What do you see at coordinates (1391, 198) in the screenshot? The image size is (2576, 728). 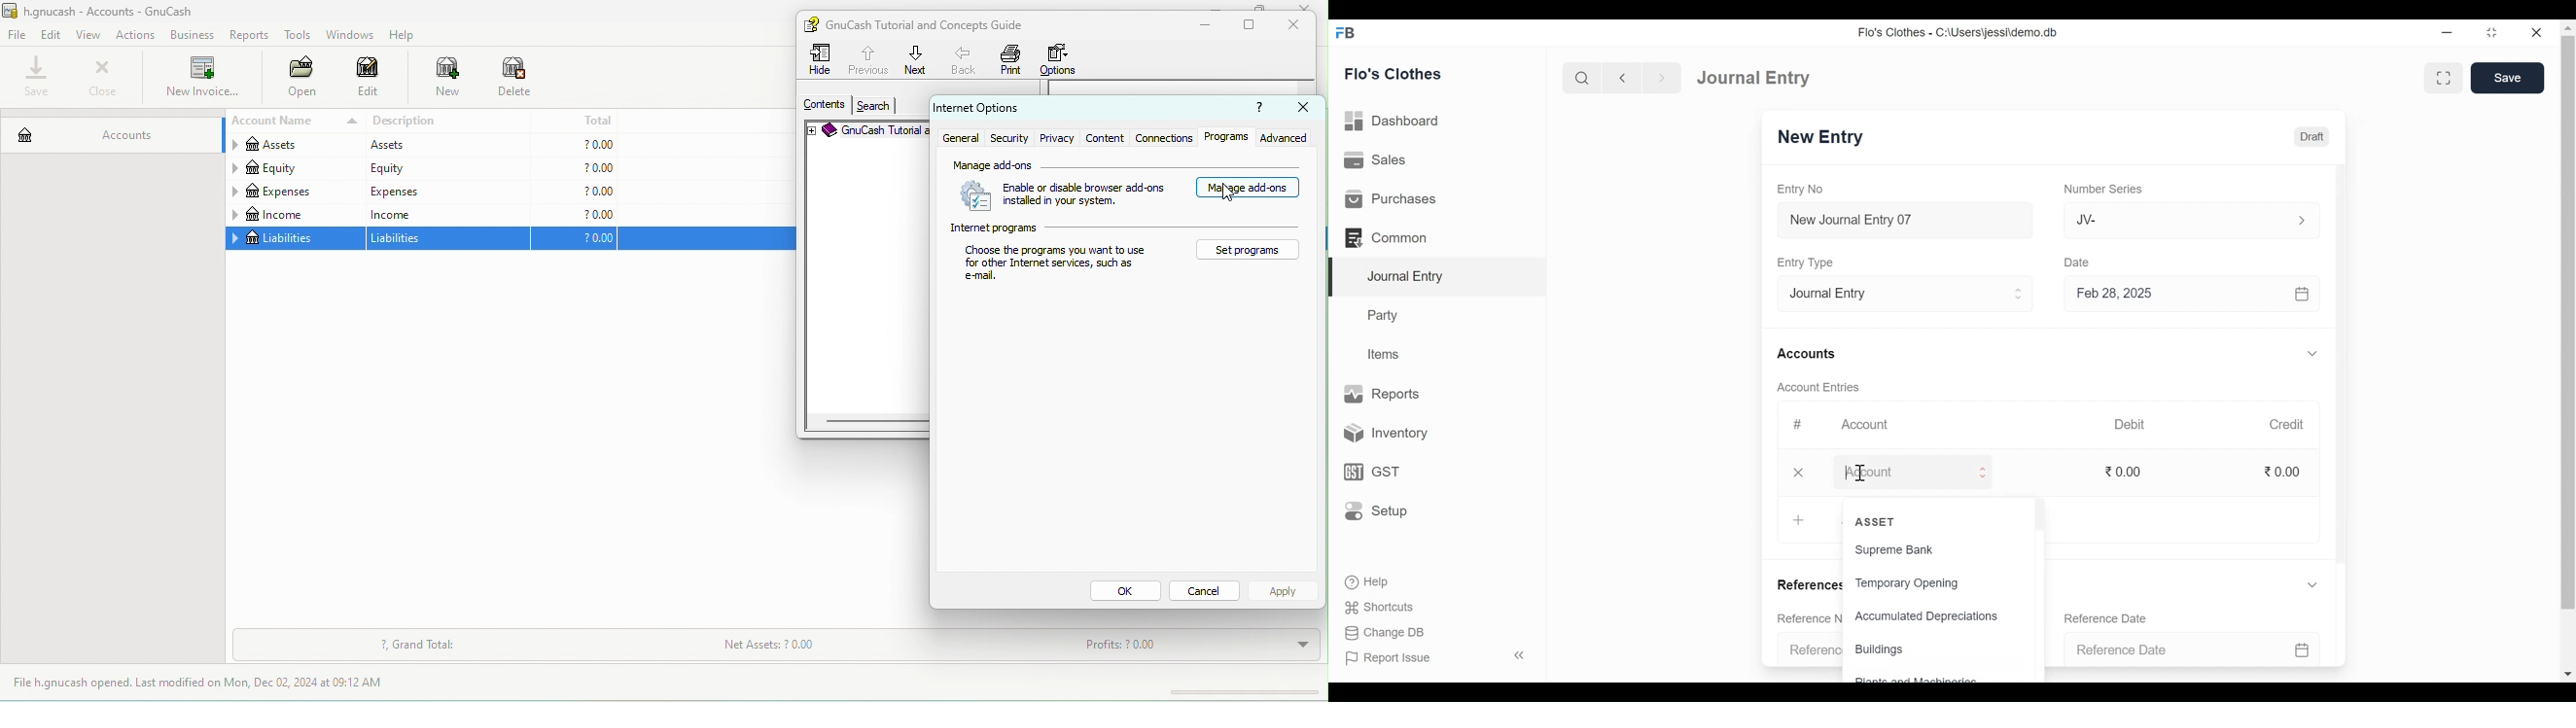 I see `Purchases` at bounding box center [1391, 198].